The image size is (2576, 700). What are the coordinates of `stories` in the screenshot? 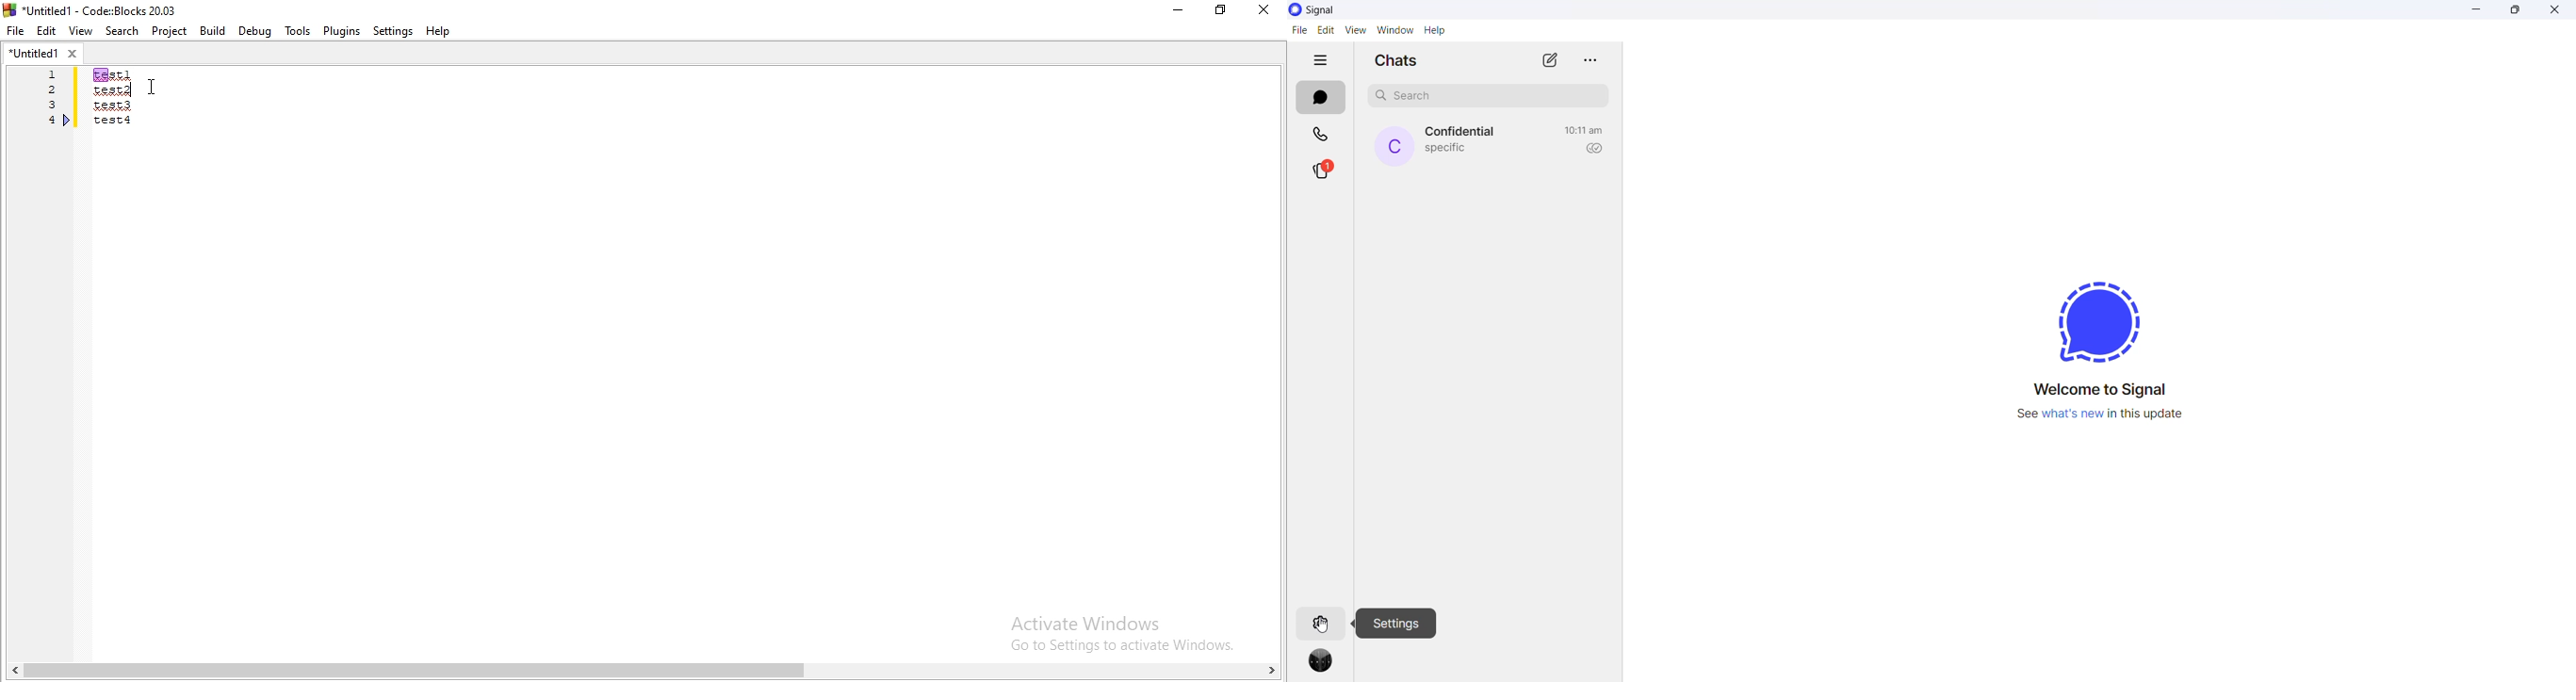 It's located at (1323, 173).